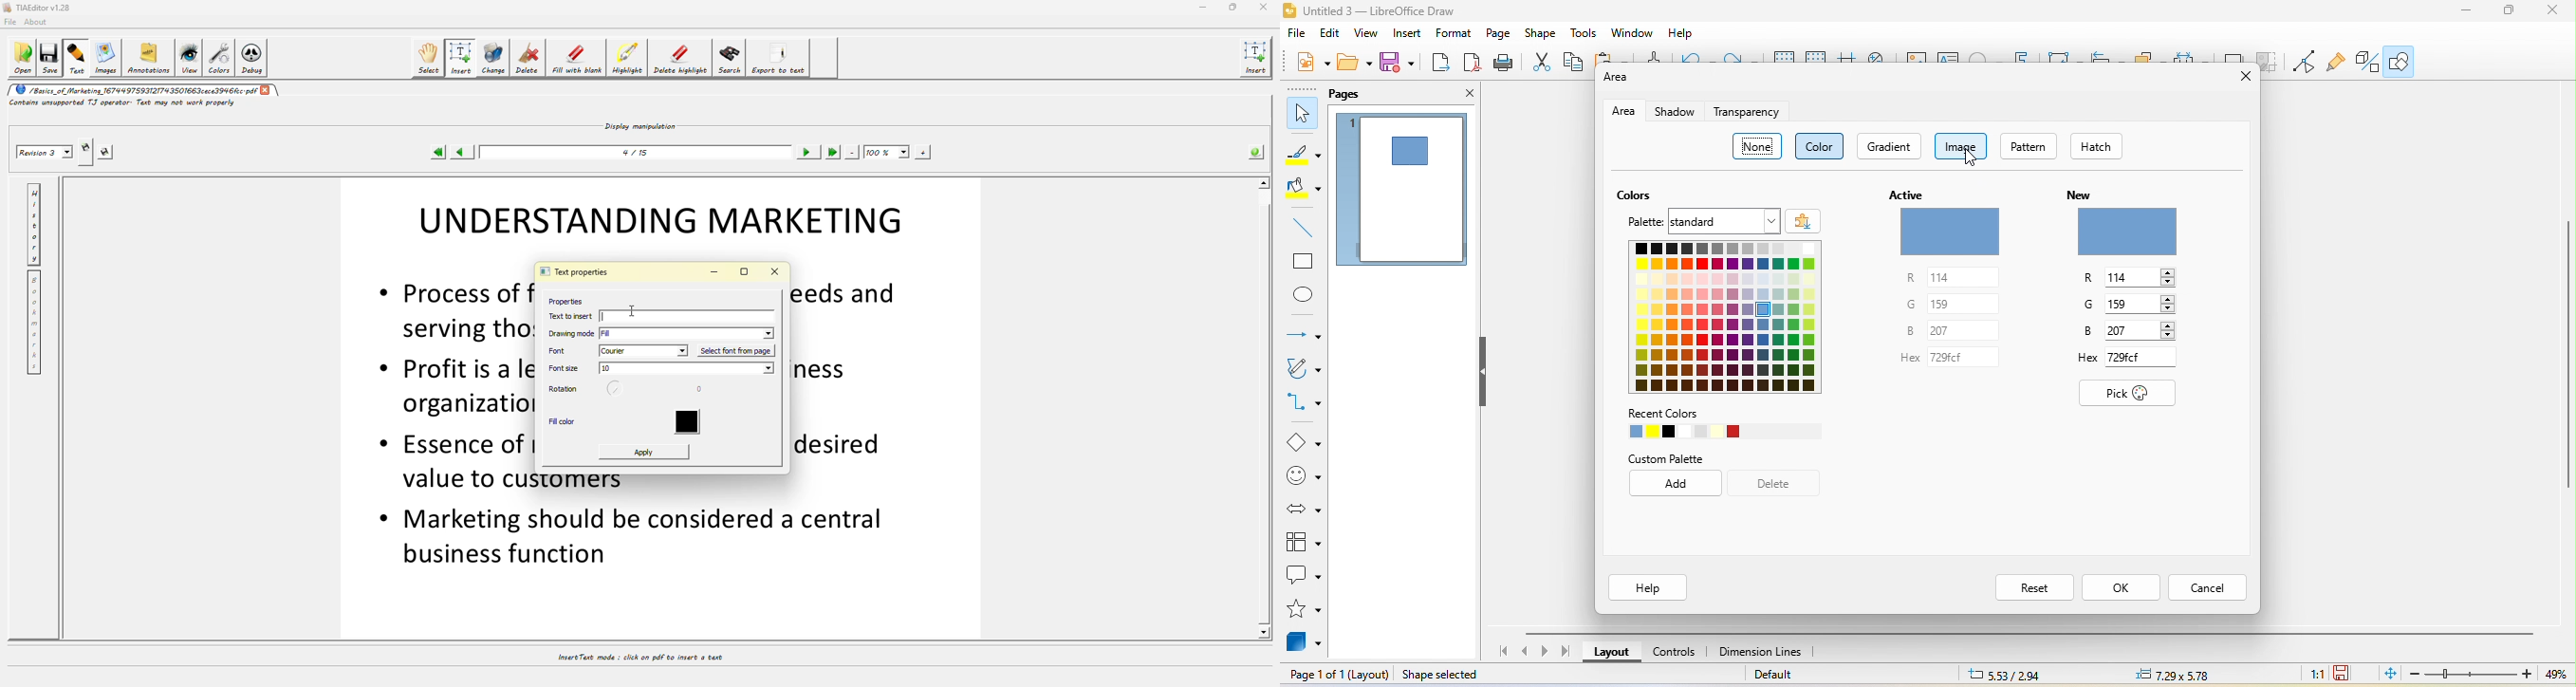  What do you see at coordinates (1333, 34) in the screenshot?
I see `edit` at bounding box center [1333, 34].